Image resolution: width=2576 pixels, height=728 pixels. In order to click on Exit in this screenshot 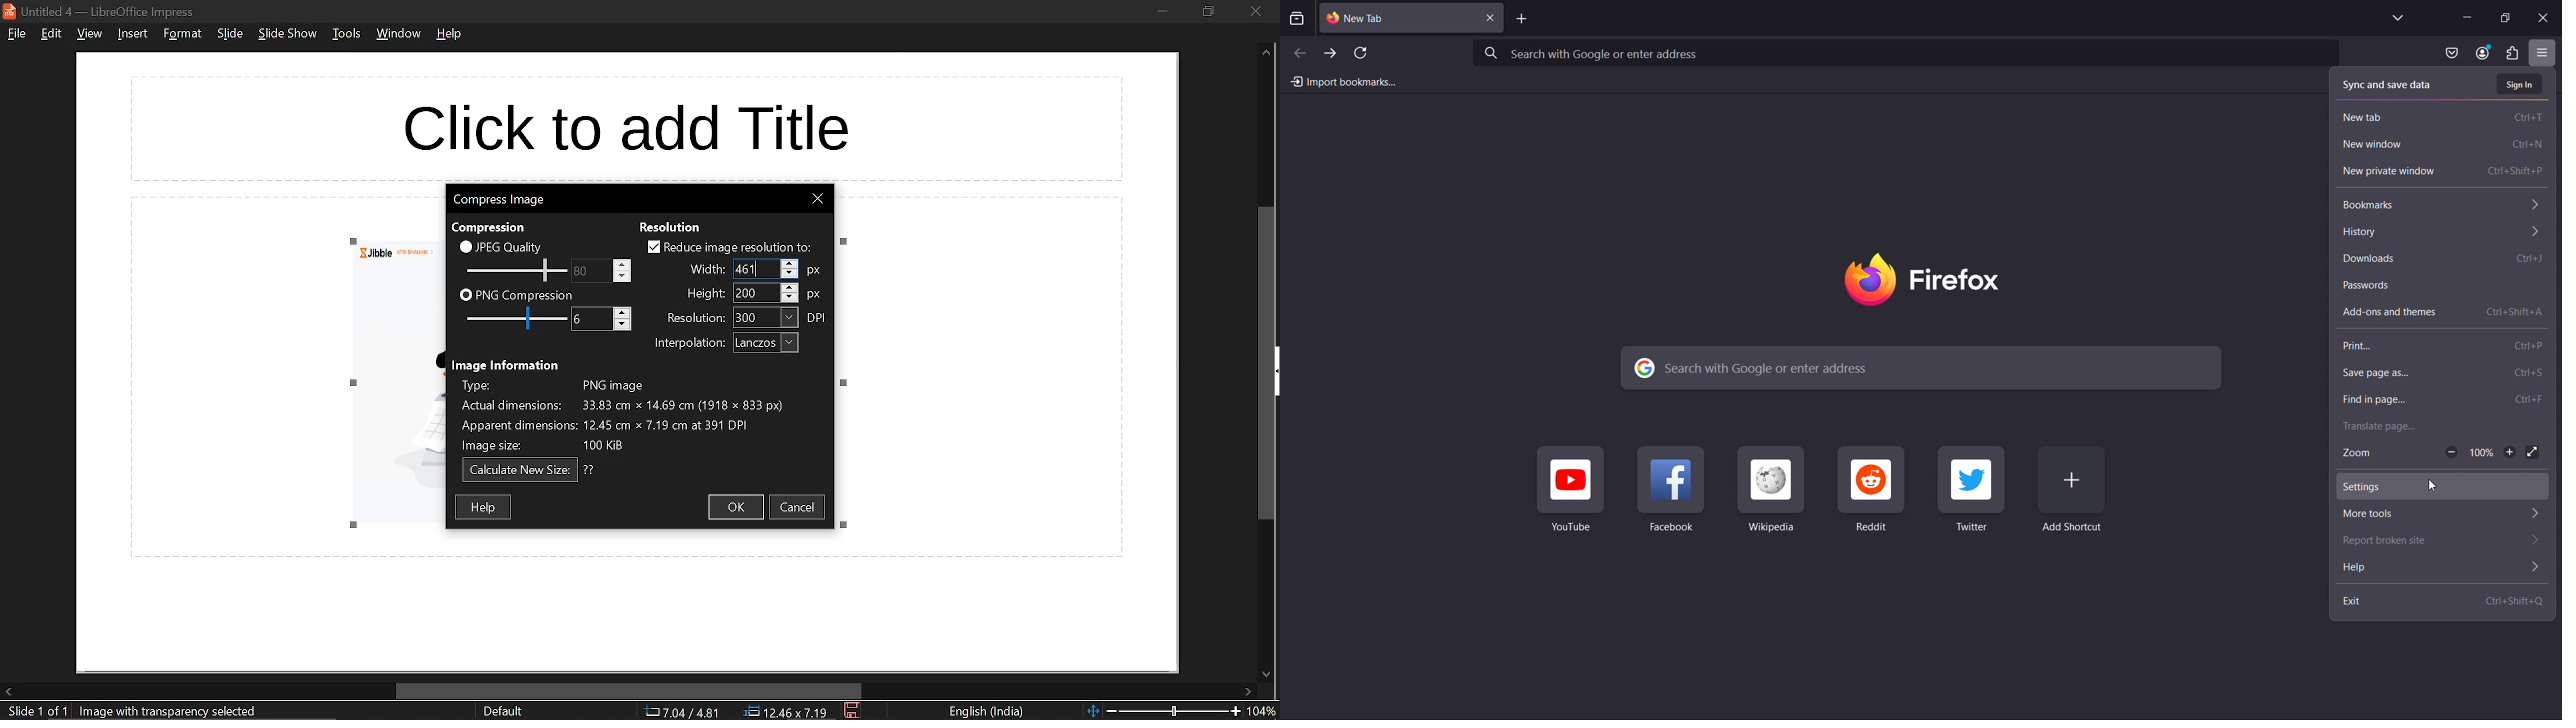, I will do `click(2443, 604)`.